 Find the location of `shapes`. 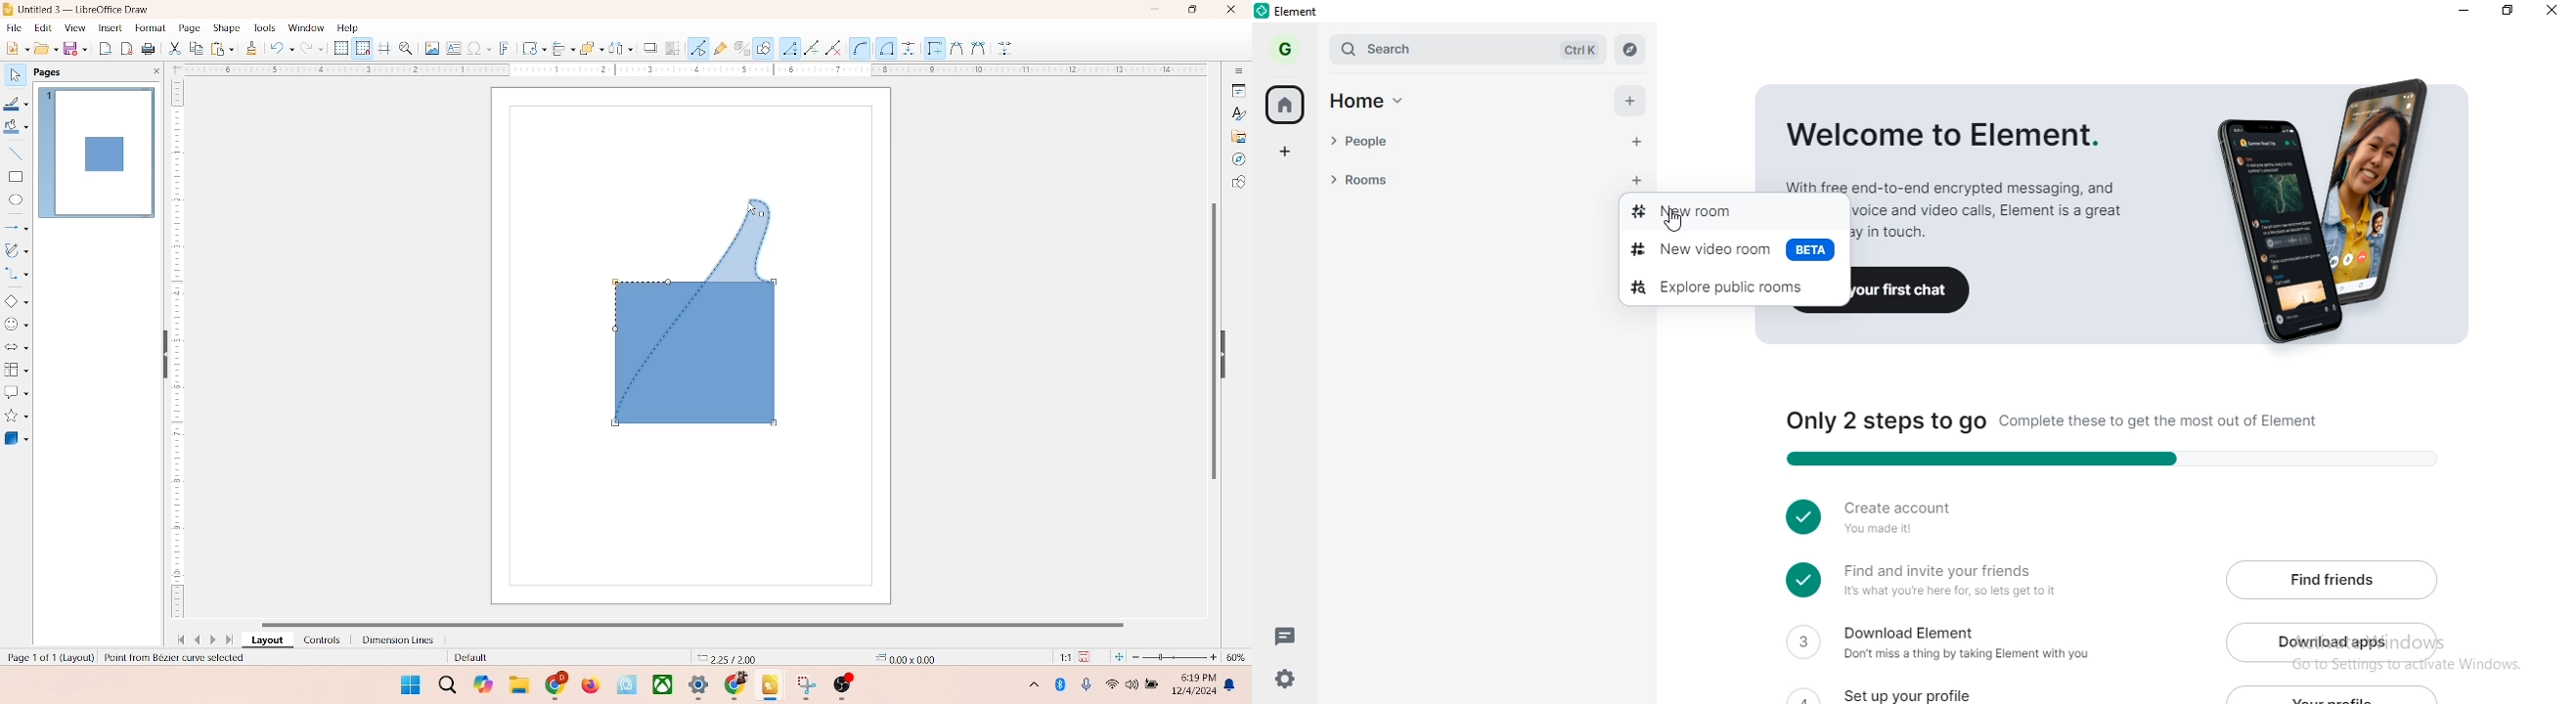

shapes is located at coordinates (696, 311).